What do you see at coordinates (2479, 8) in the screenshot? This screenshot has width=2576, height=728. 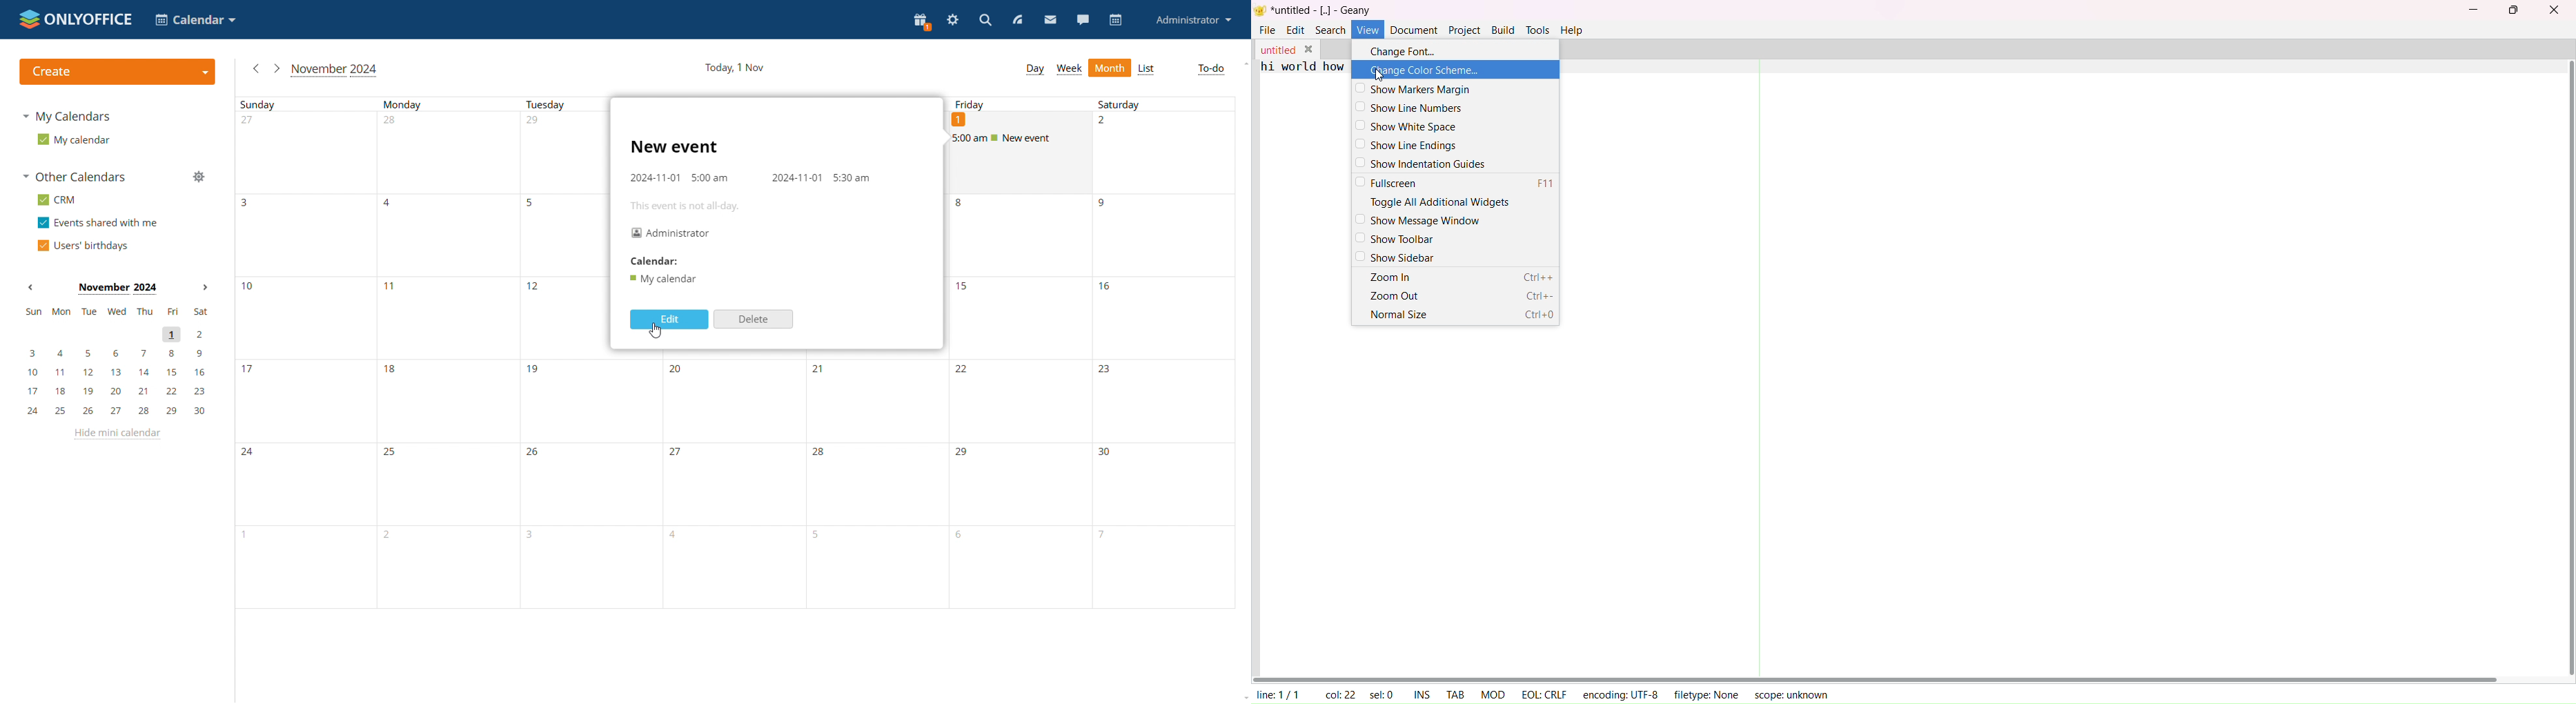 I see `minimize` at bounding box center [2479, 8].